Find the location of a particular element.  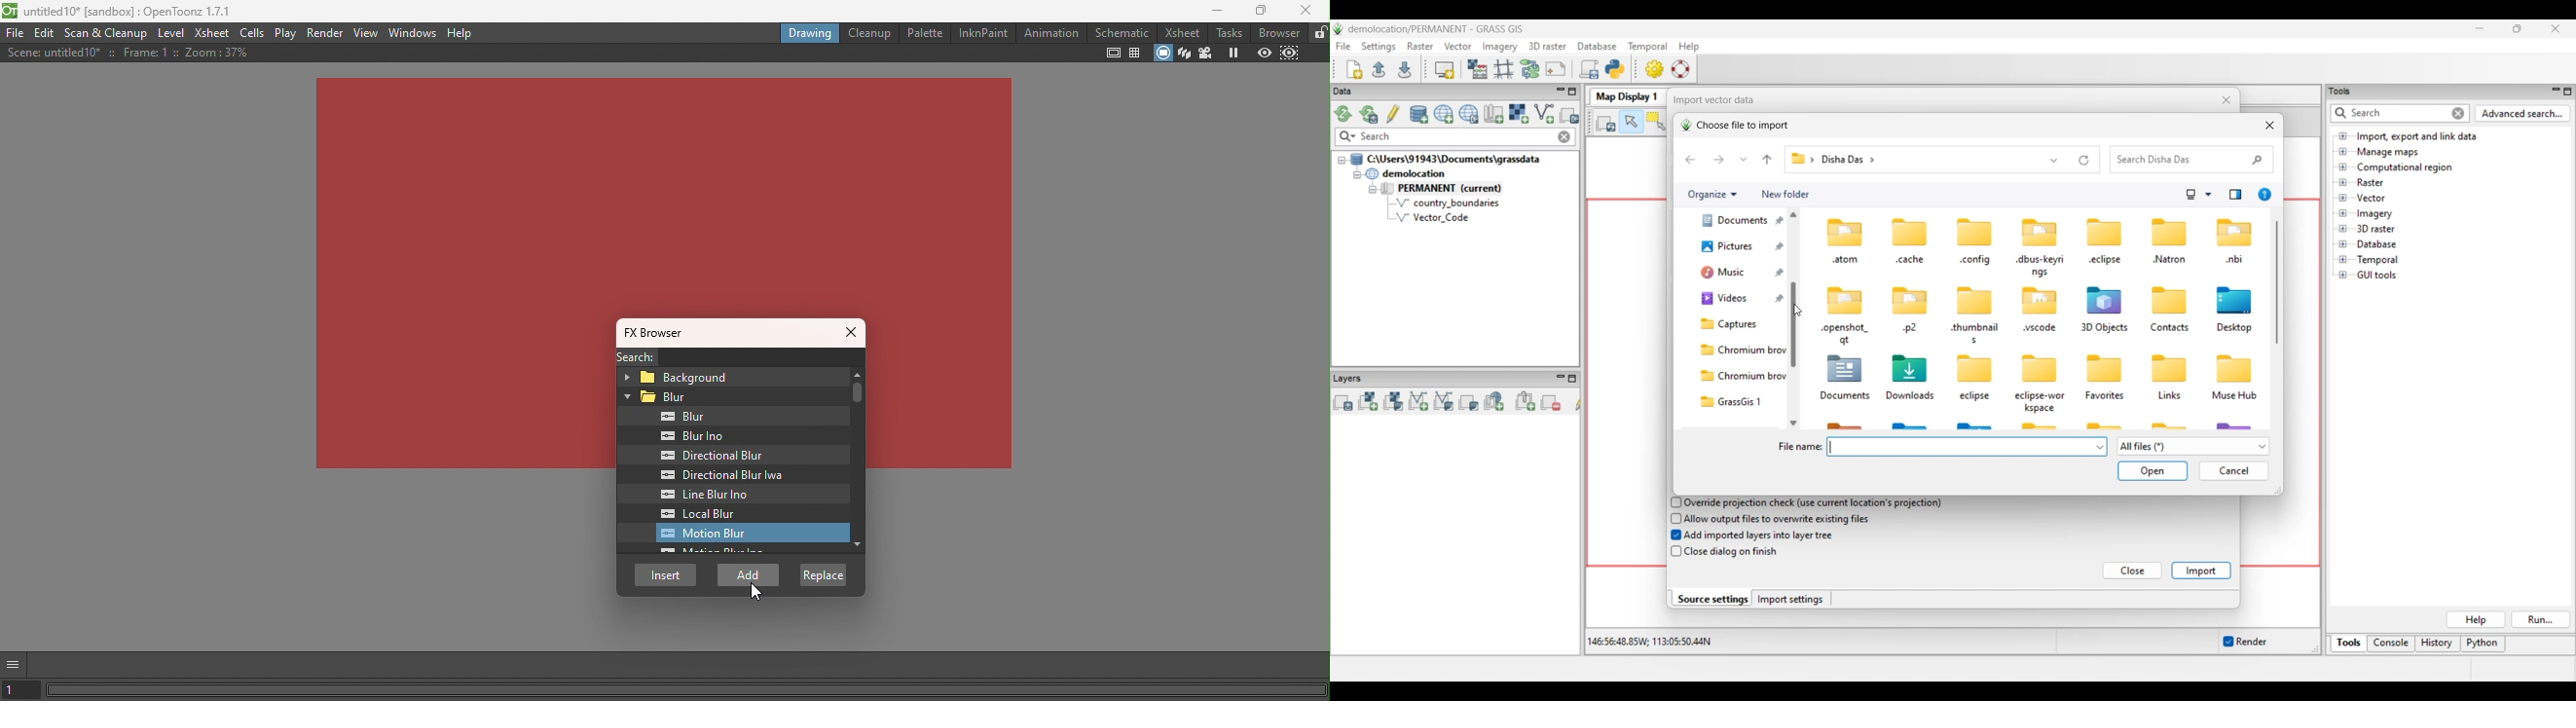

Freeze is located at coordinates (1233, 52).